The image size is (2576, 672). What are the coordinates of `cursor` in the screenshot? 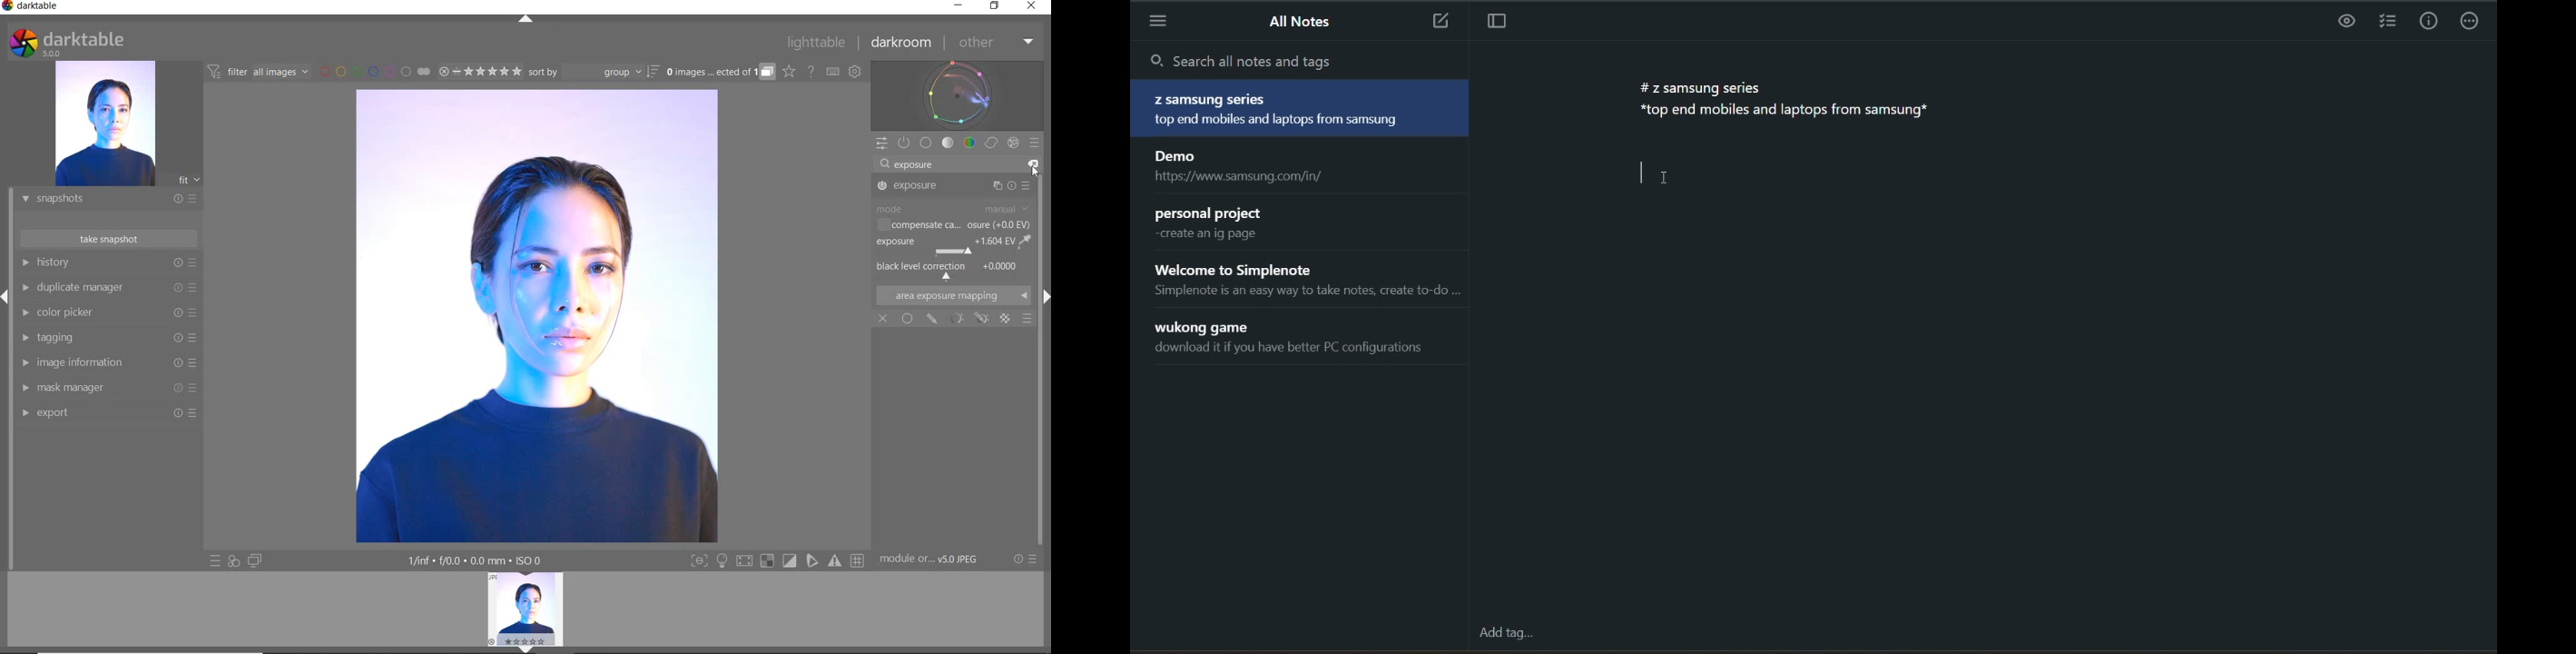 It's located at (1665, 178).